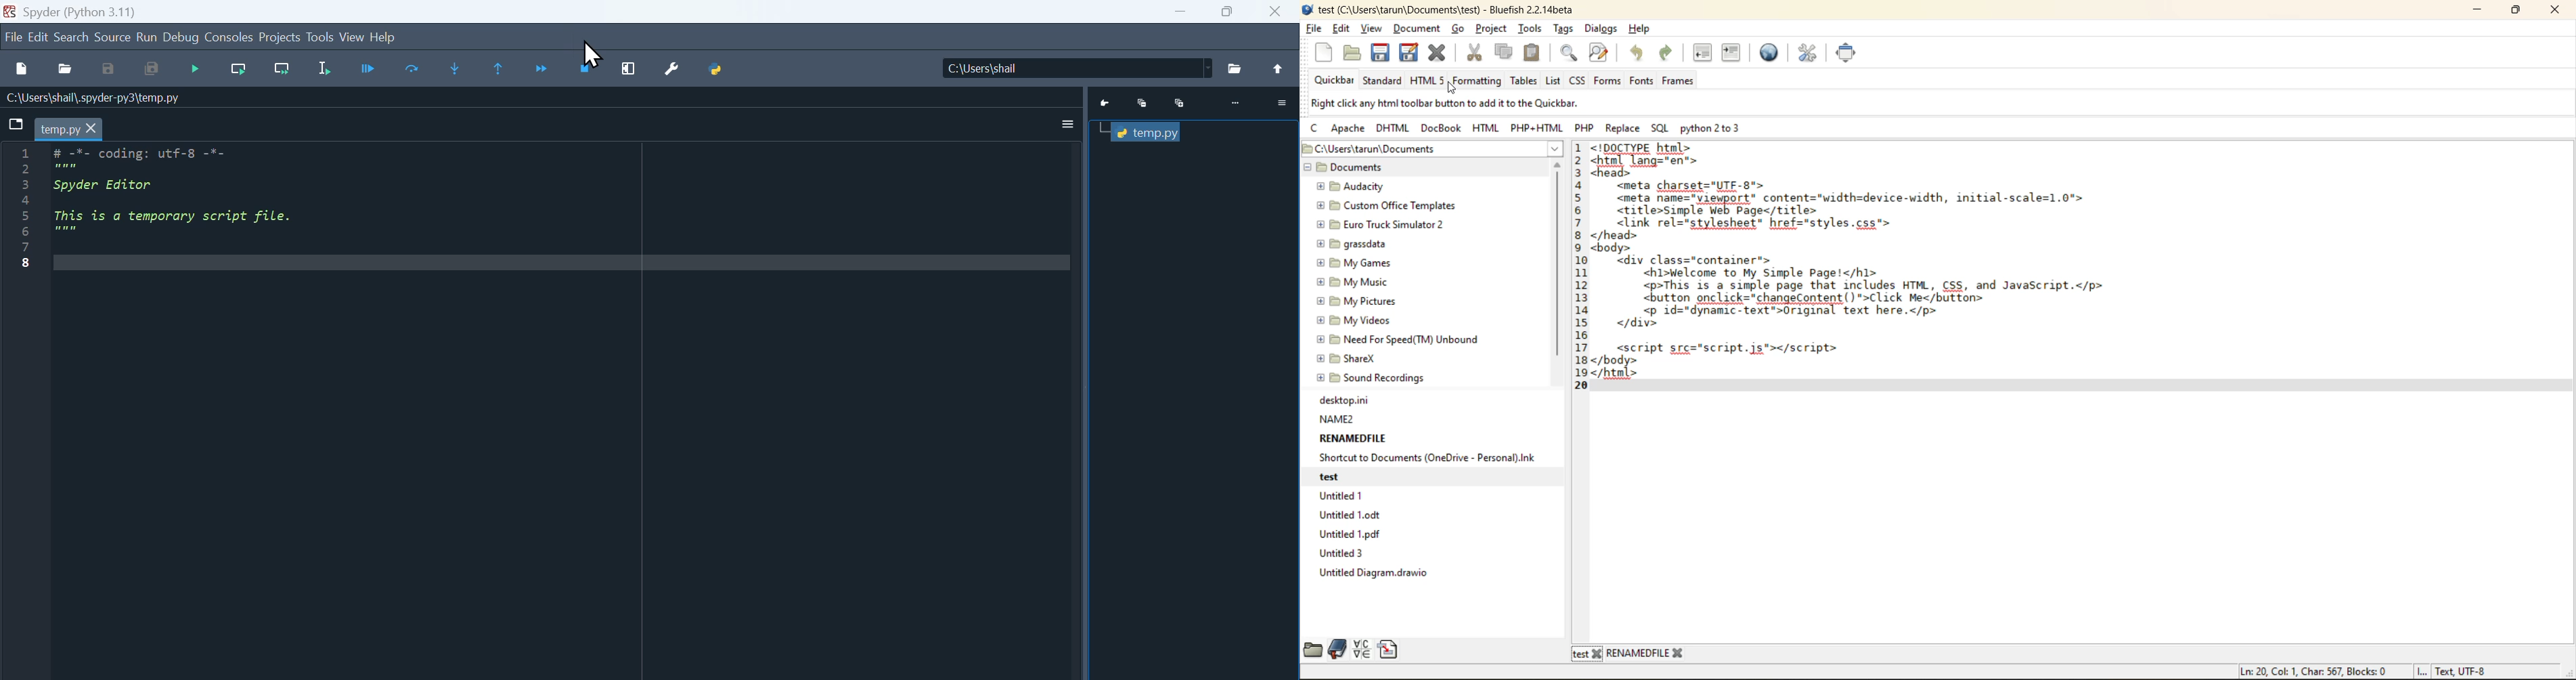  What do you see at coordinates (1369, 30) in the screenshot?
I see `view` at bounding box center [1369, 30].